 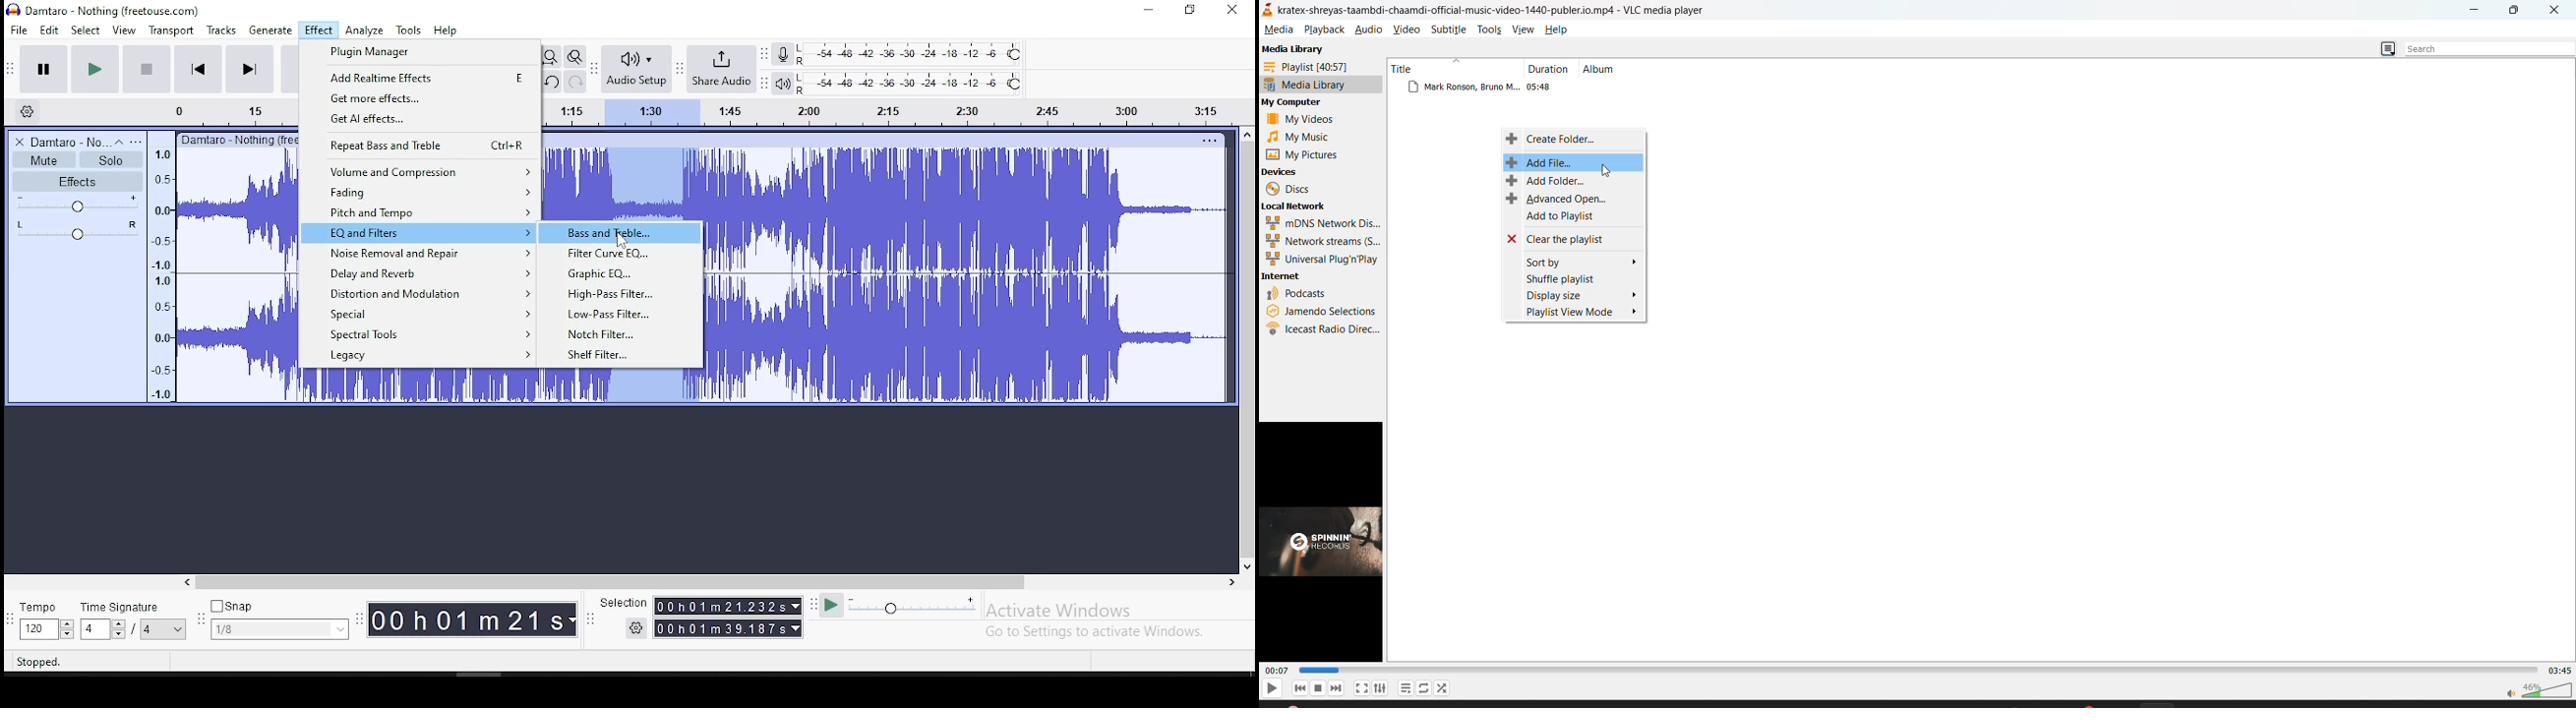 I want to click on generate, so click(x=269, y=30).